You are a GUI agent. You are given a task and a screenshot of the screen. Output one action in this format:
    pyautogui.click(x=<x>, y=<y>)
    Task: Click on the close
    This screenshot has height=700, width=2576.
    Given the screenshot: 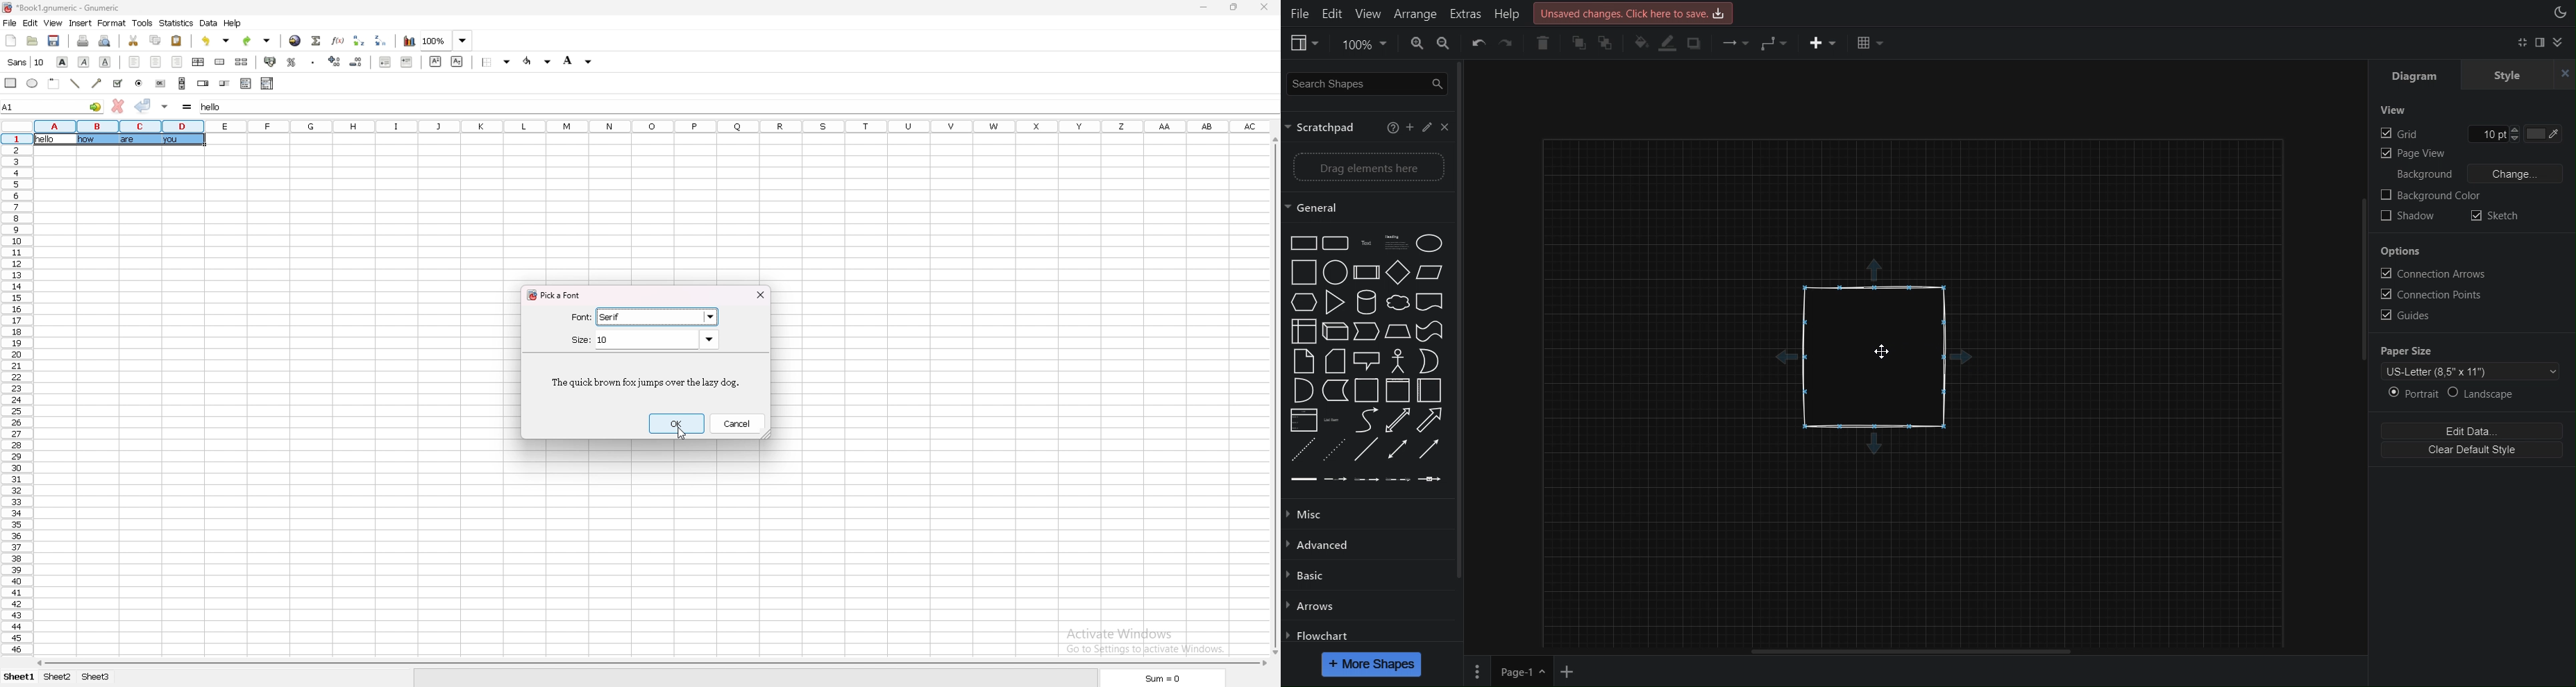 What is the action you would take?
    pyautogui.click(x=761, y=294)
    